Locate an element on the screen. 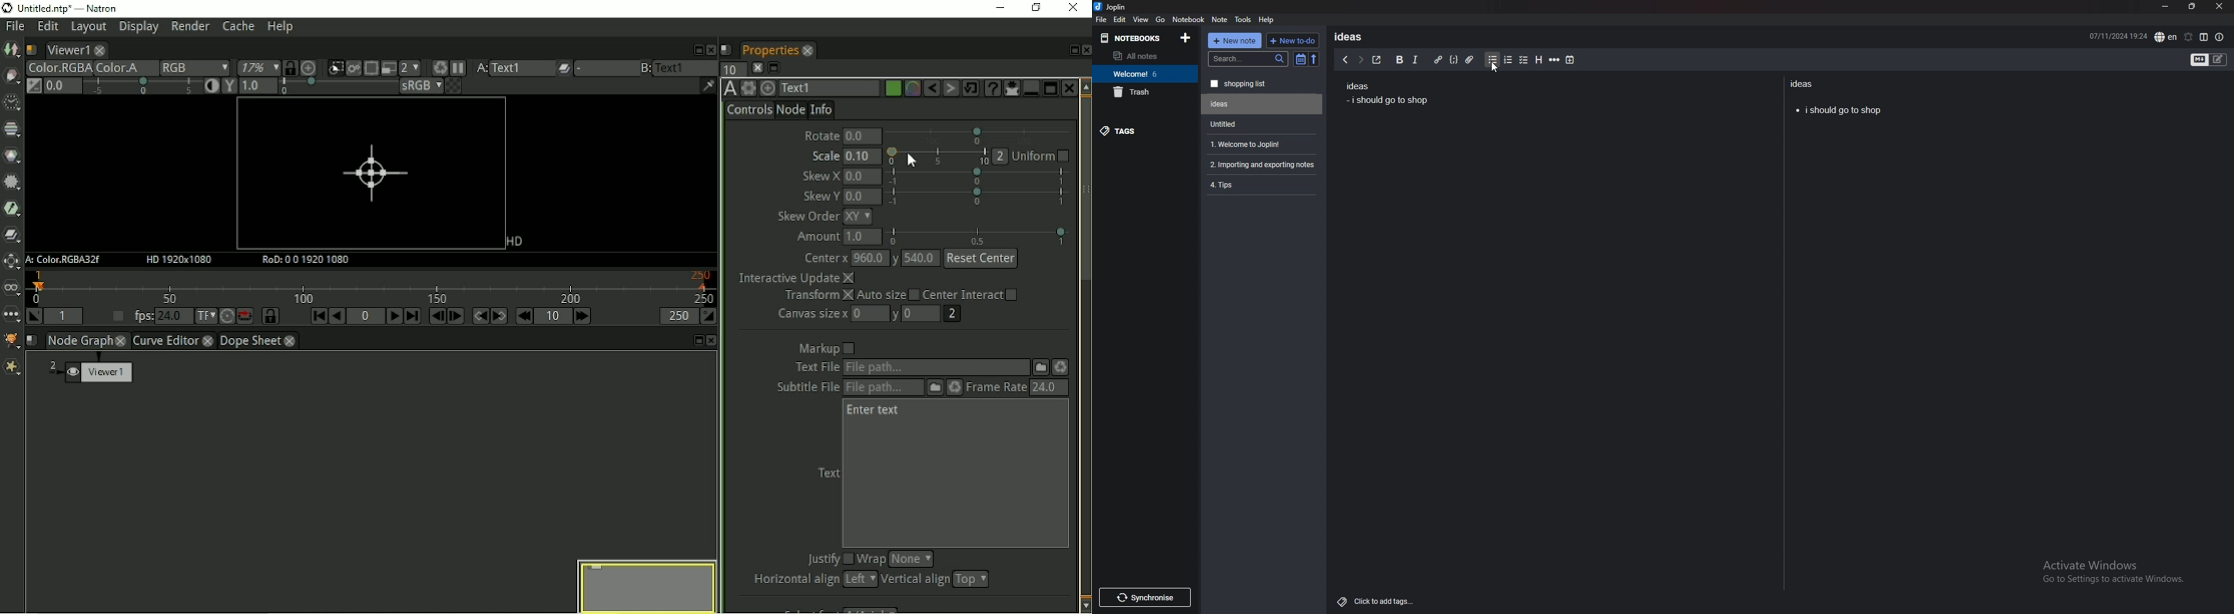 This screenshot has height=616, width=2240. help is located at coordinates (1267, 19).